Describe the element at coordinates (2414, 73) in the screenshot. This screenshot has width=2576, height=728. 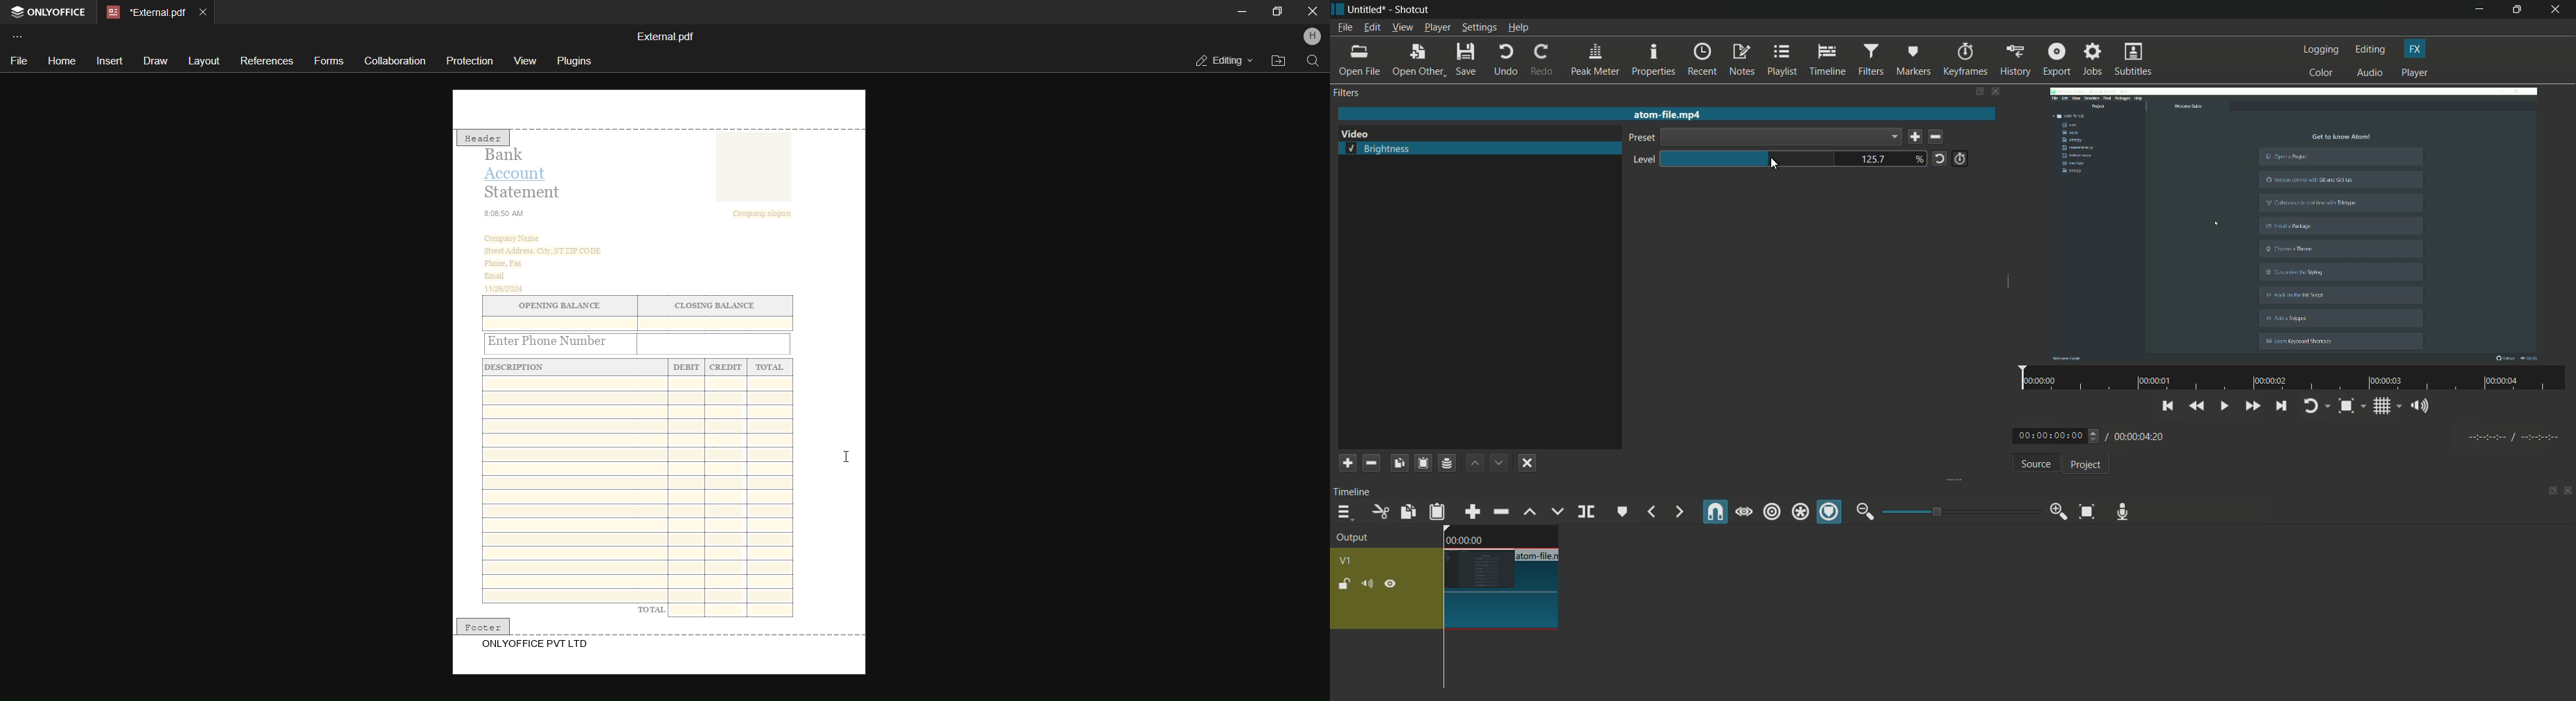
I see `player` at that location.